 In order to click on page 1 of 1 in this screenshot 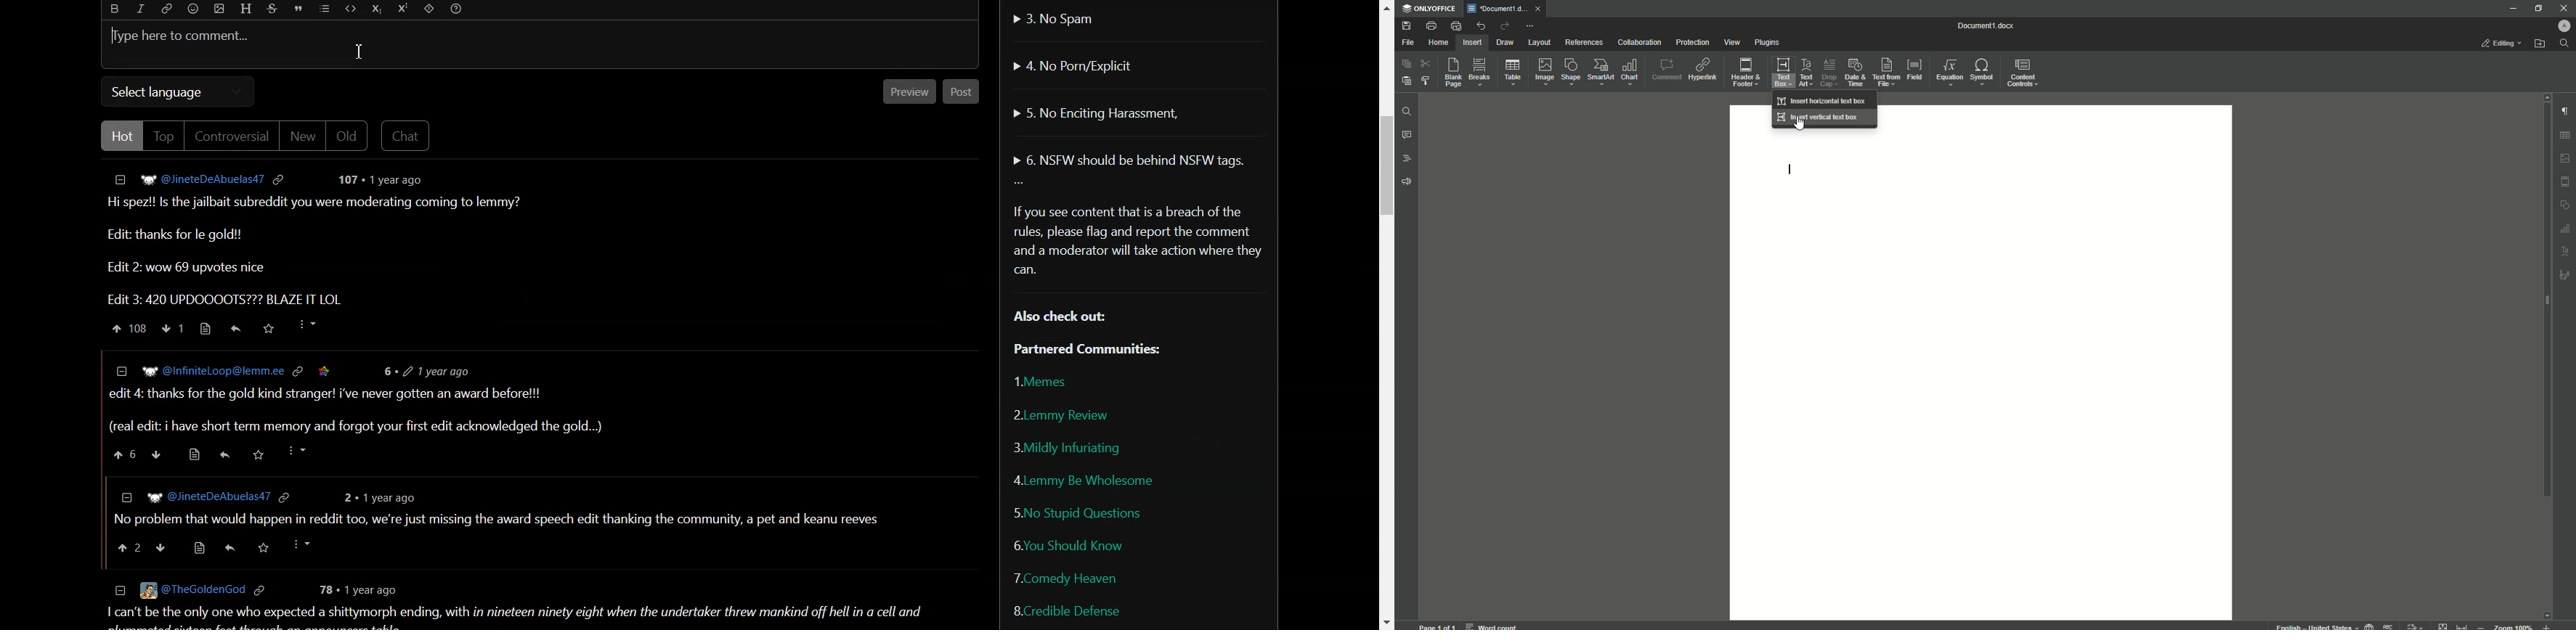, I will do `click(1437, 626)`.